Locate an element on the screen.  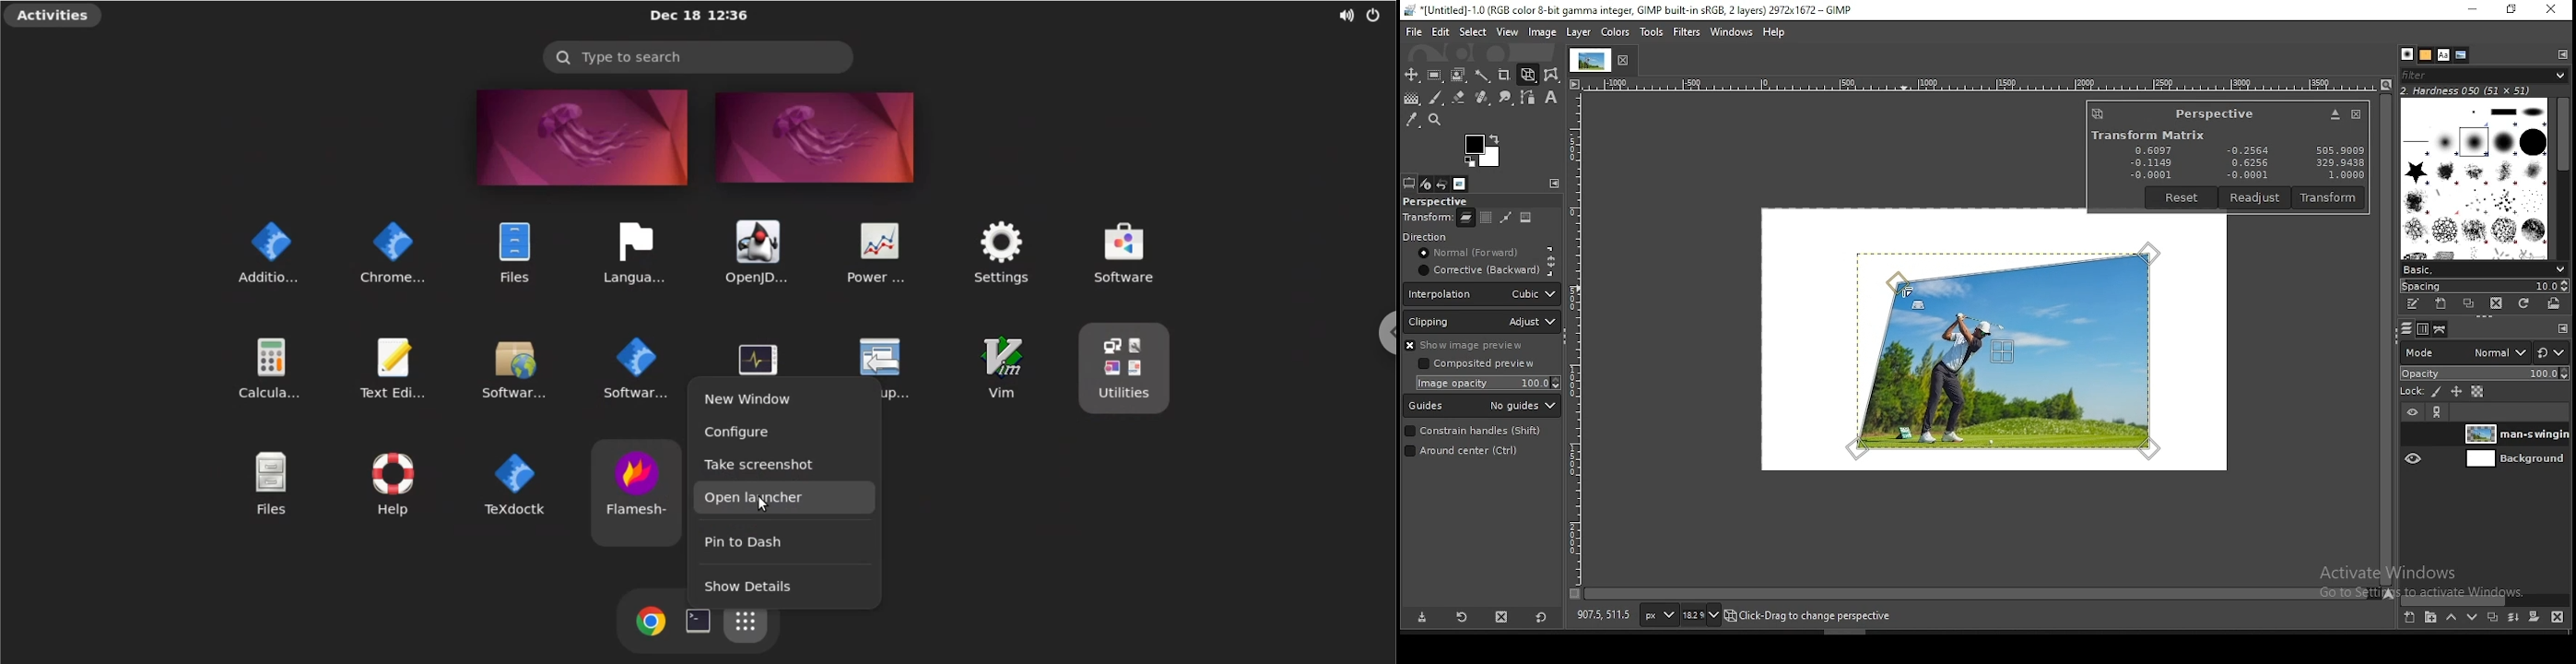
crop tool is located at coordinates (1506, 75).